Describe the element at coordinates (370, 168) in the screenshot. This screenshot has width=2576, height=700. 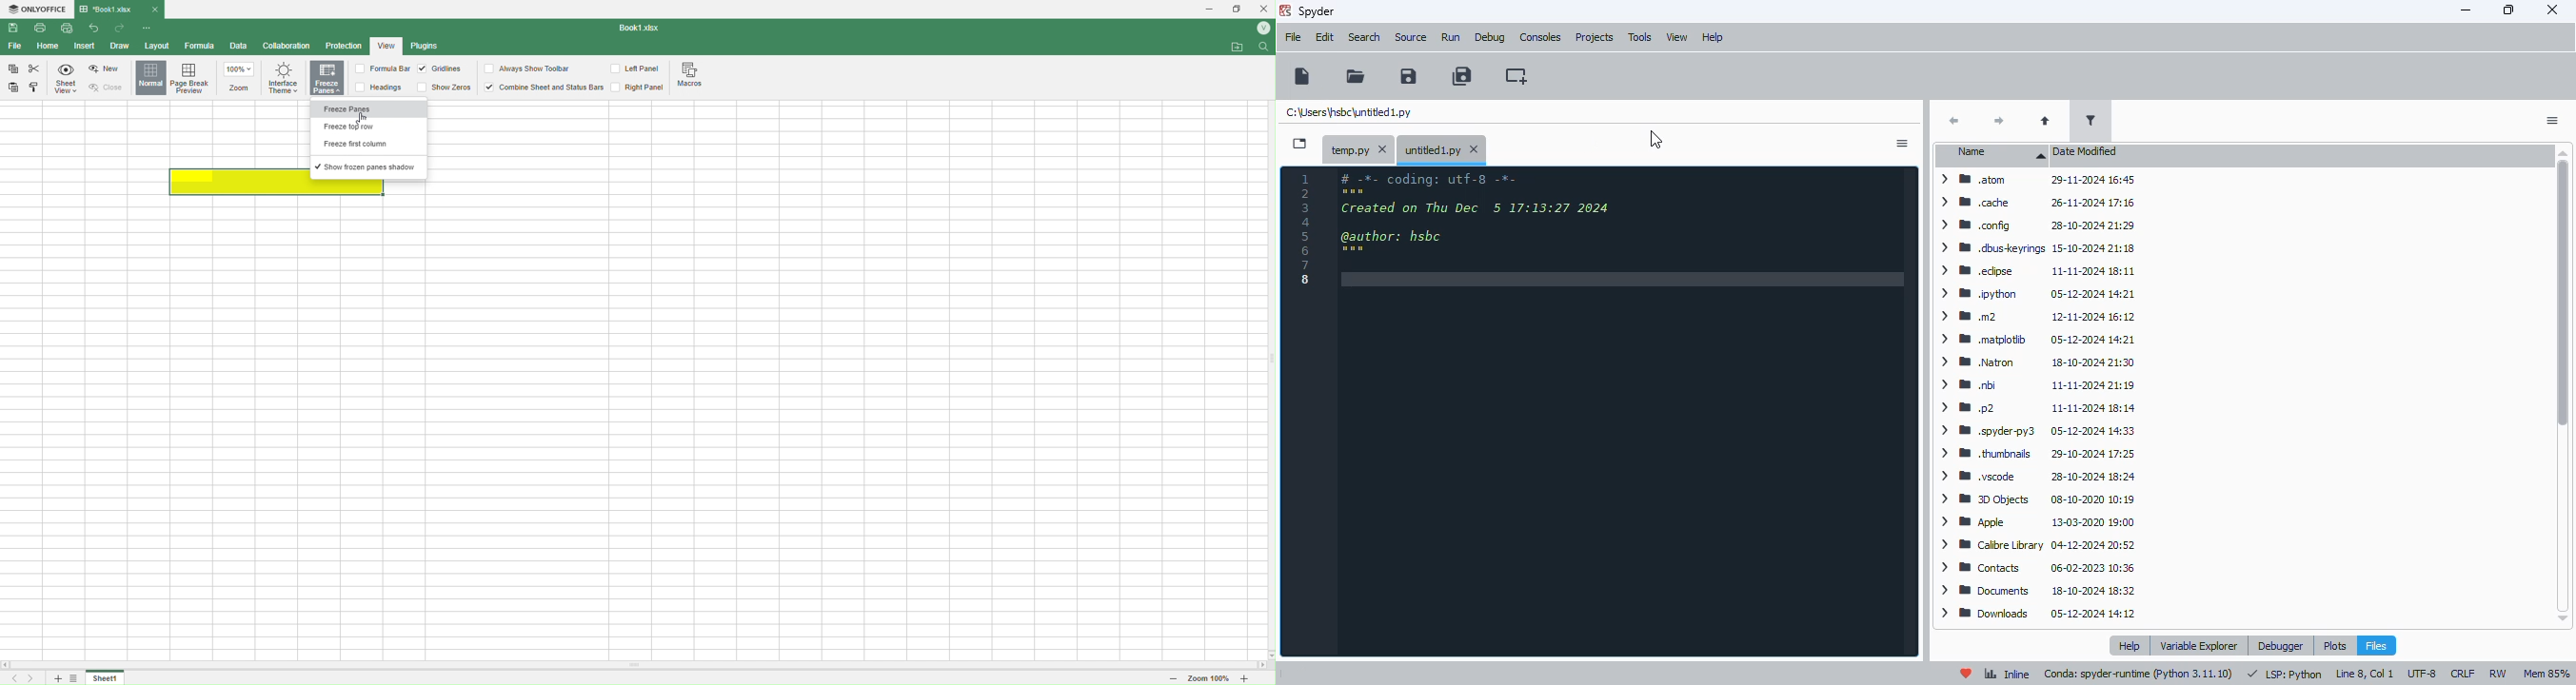
I see `Show frozen panes window` at that location.